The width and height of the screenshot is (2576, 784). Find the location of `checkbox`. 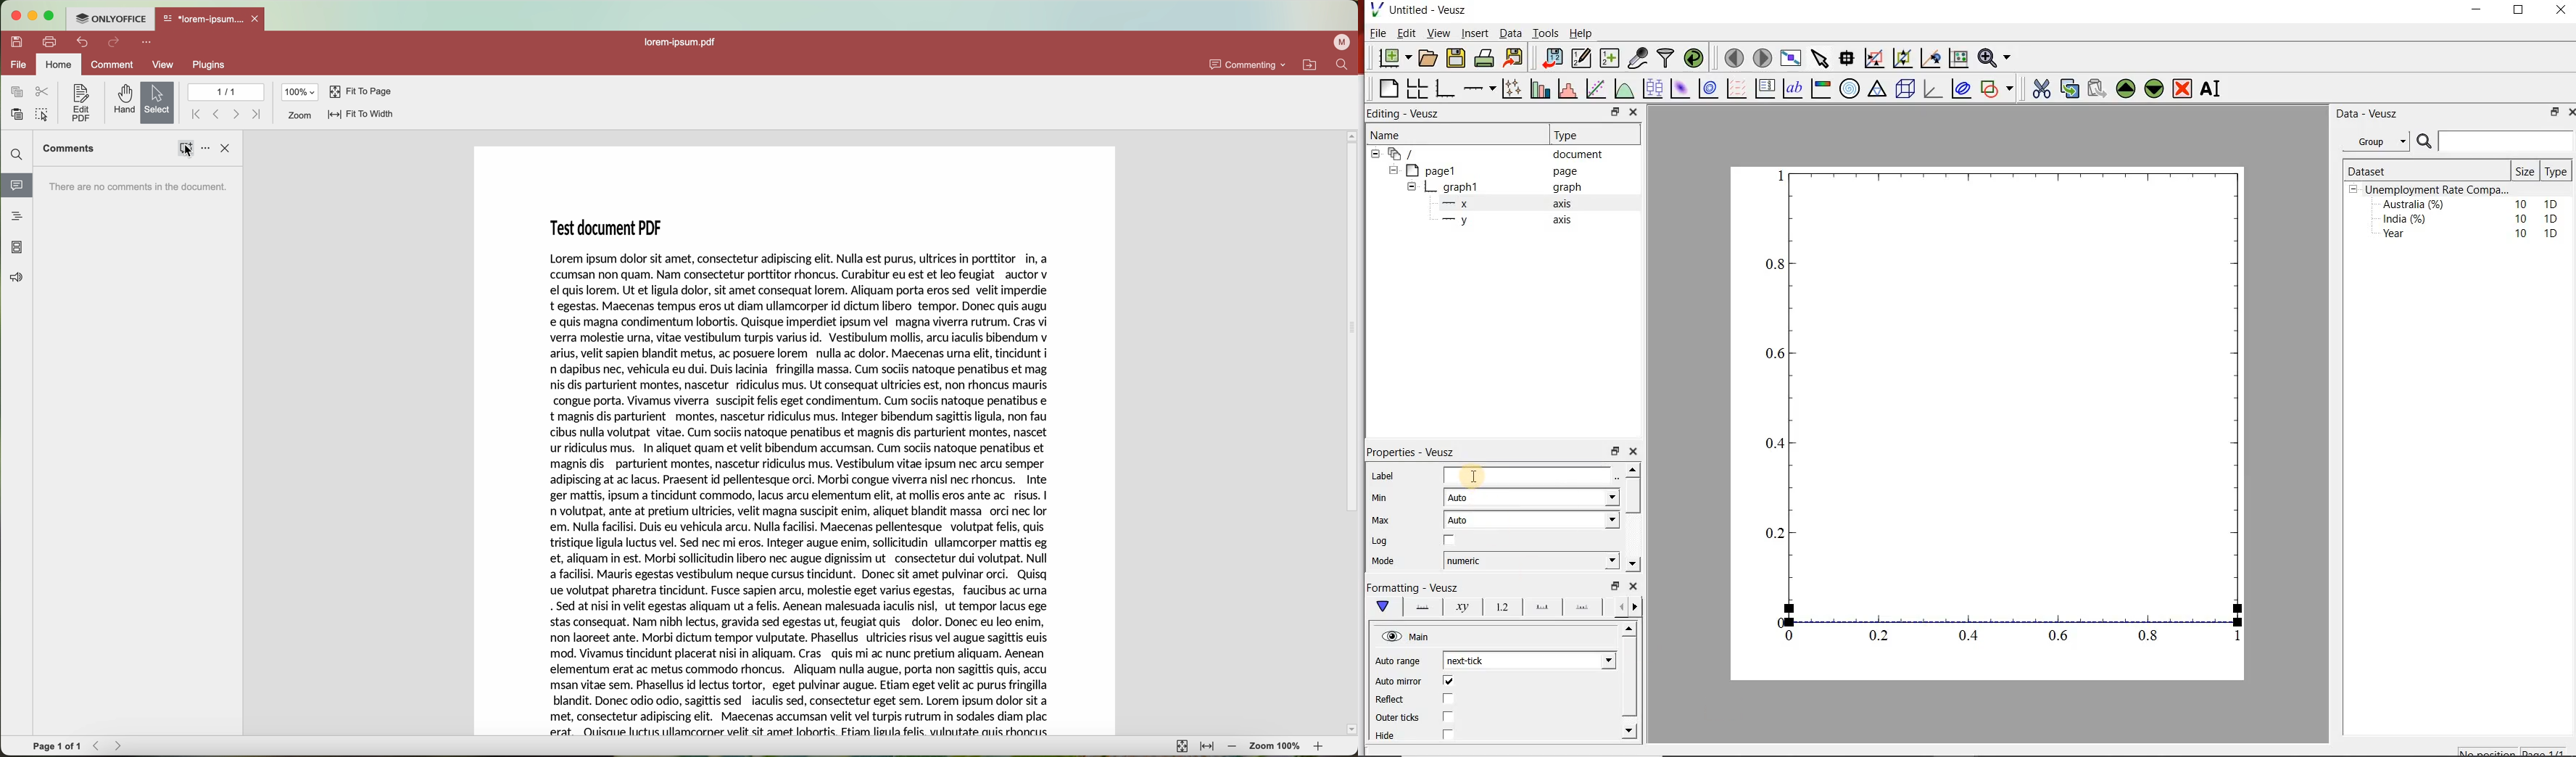

checkbox is located at coordinates (1451, 682).